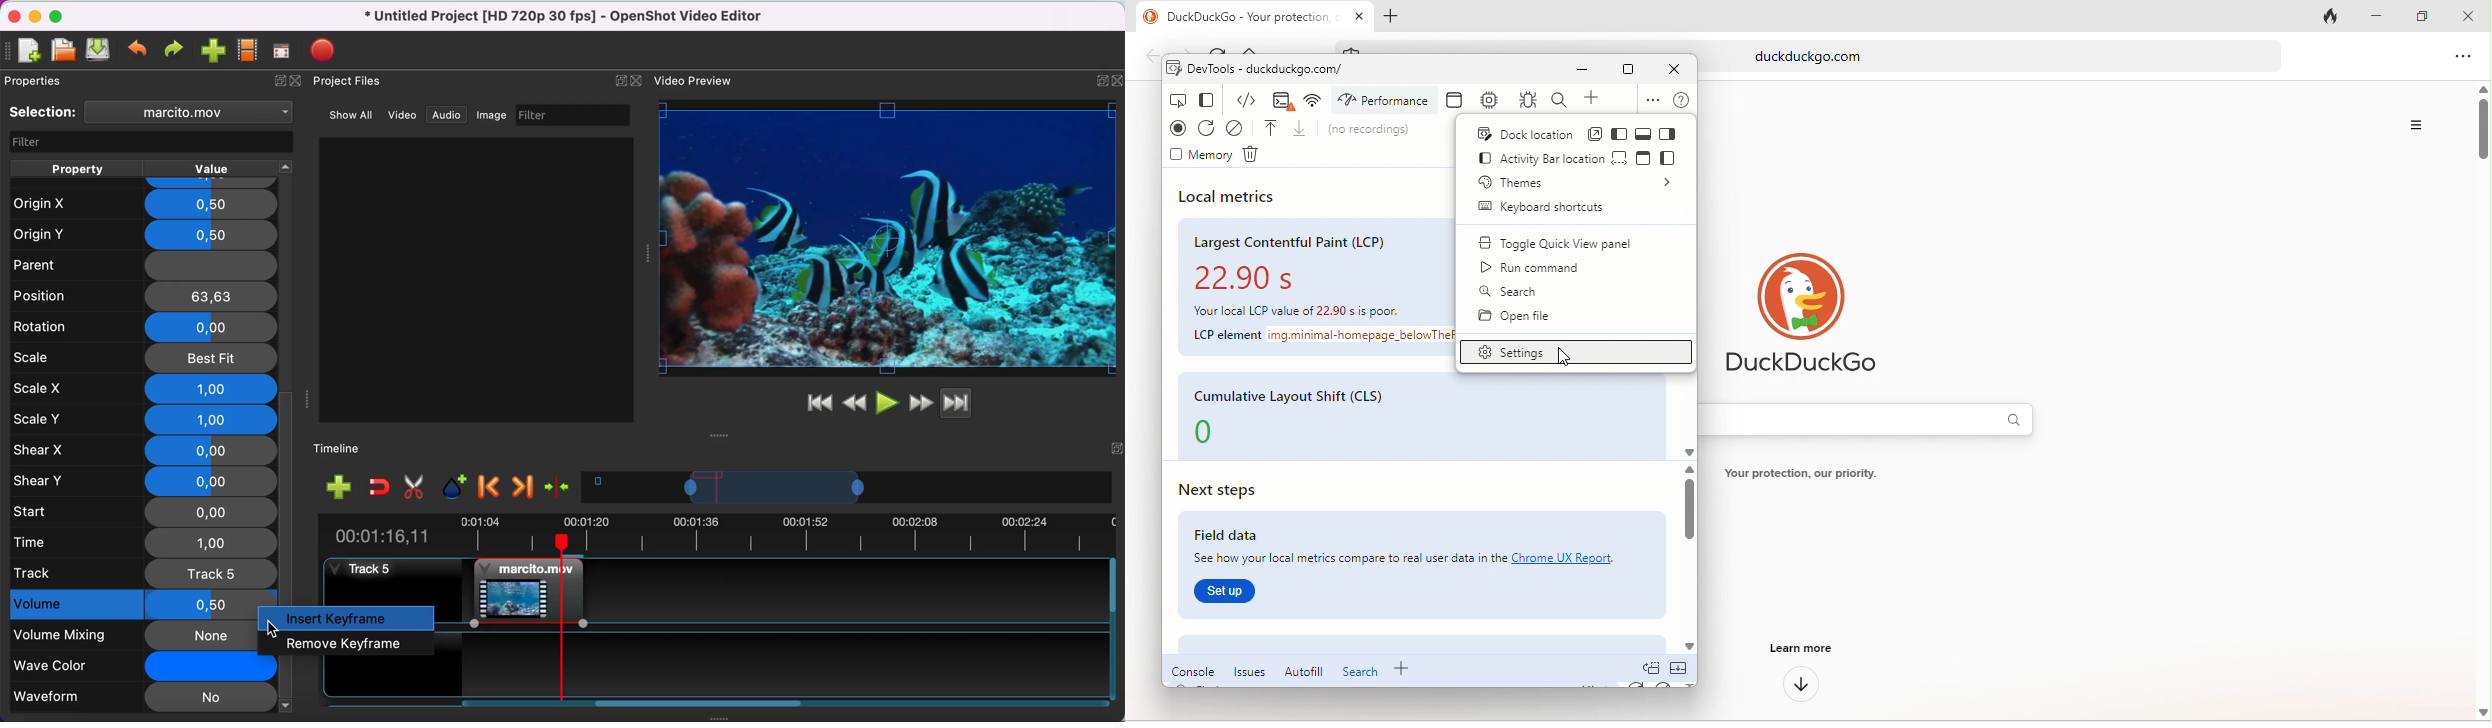  Describe the element at coordinates (1632, 70) in the screenshot. I see `maximize` at that location.